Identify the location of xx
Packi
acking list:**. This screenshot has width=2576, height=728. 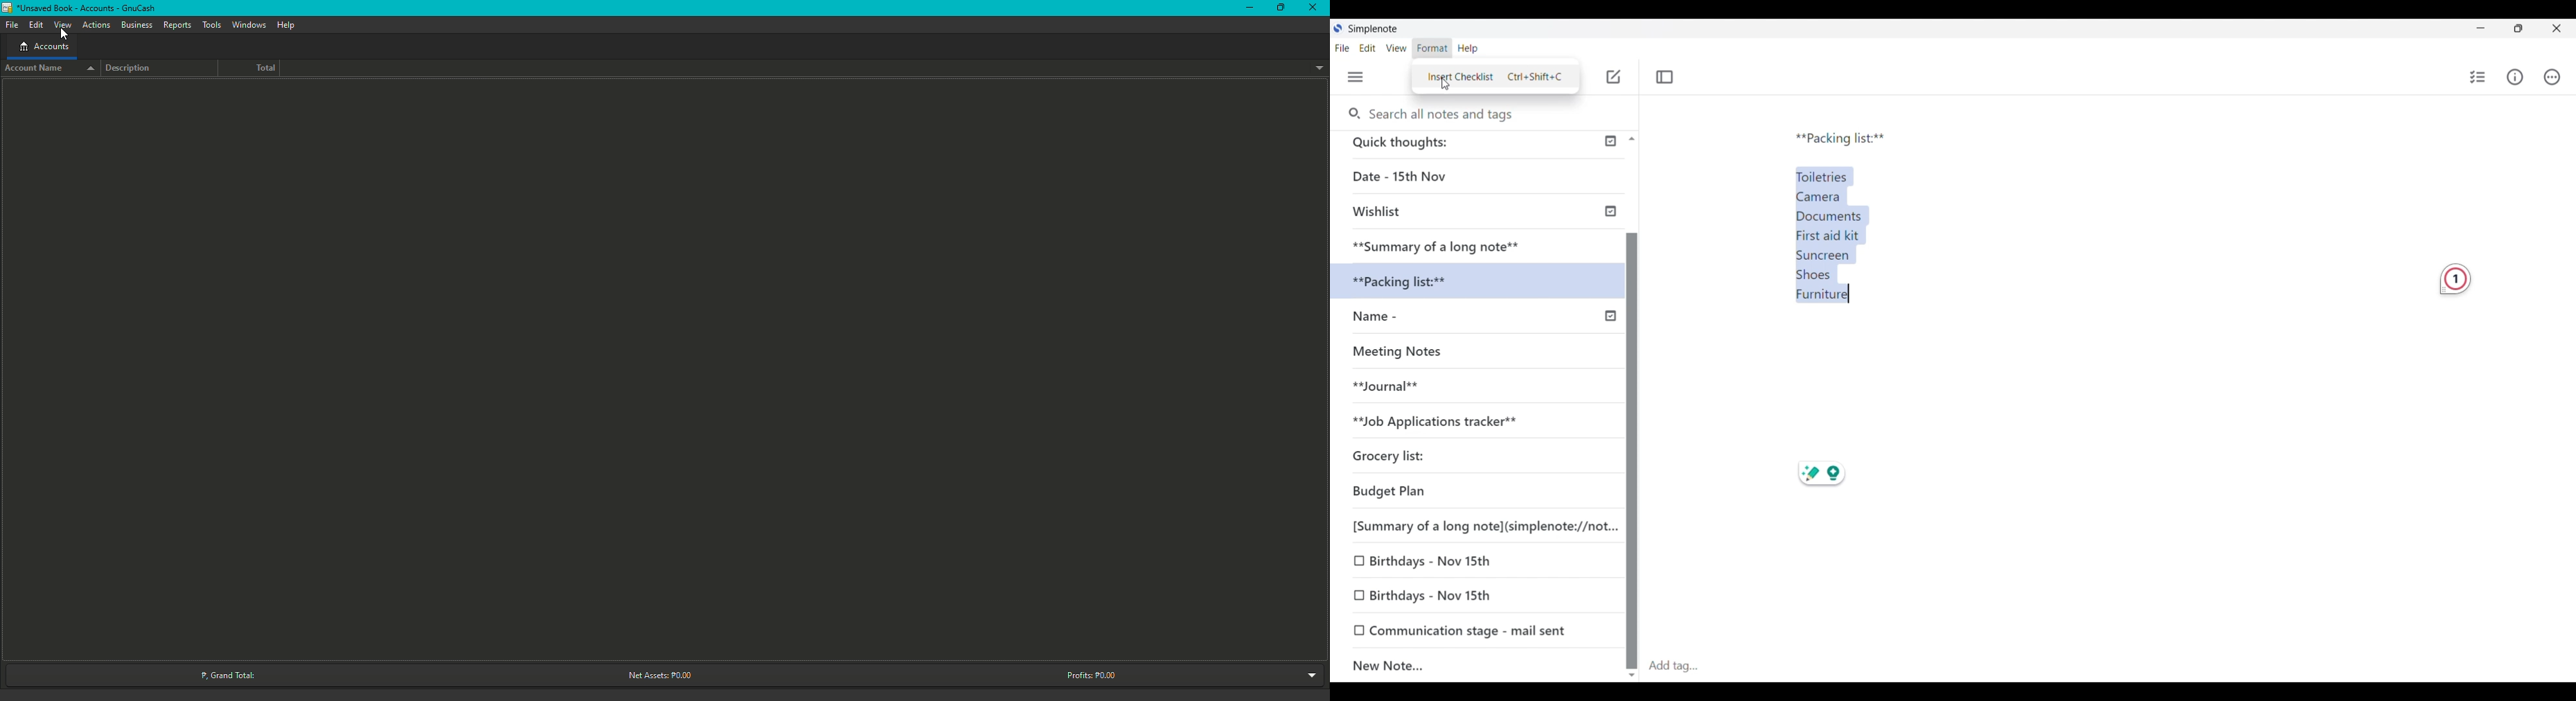
(1414, 282).